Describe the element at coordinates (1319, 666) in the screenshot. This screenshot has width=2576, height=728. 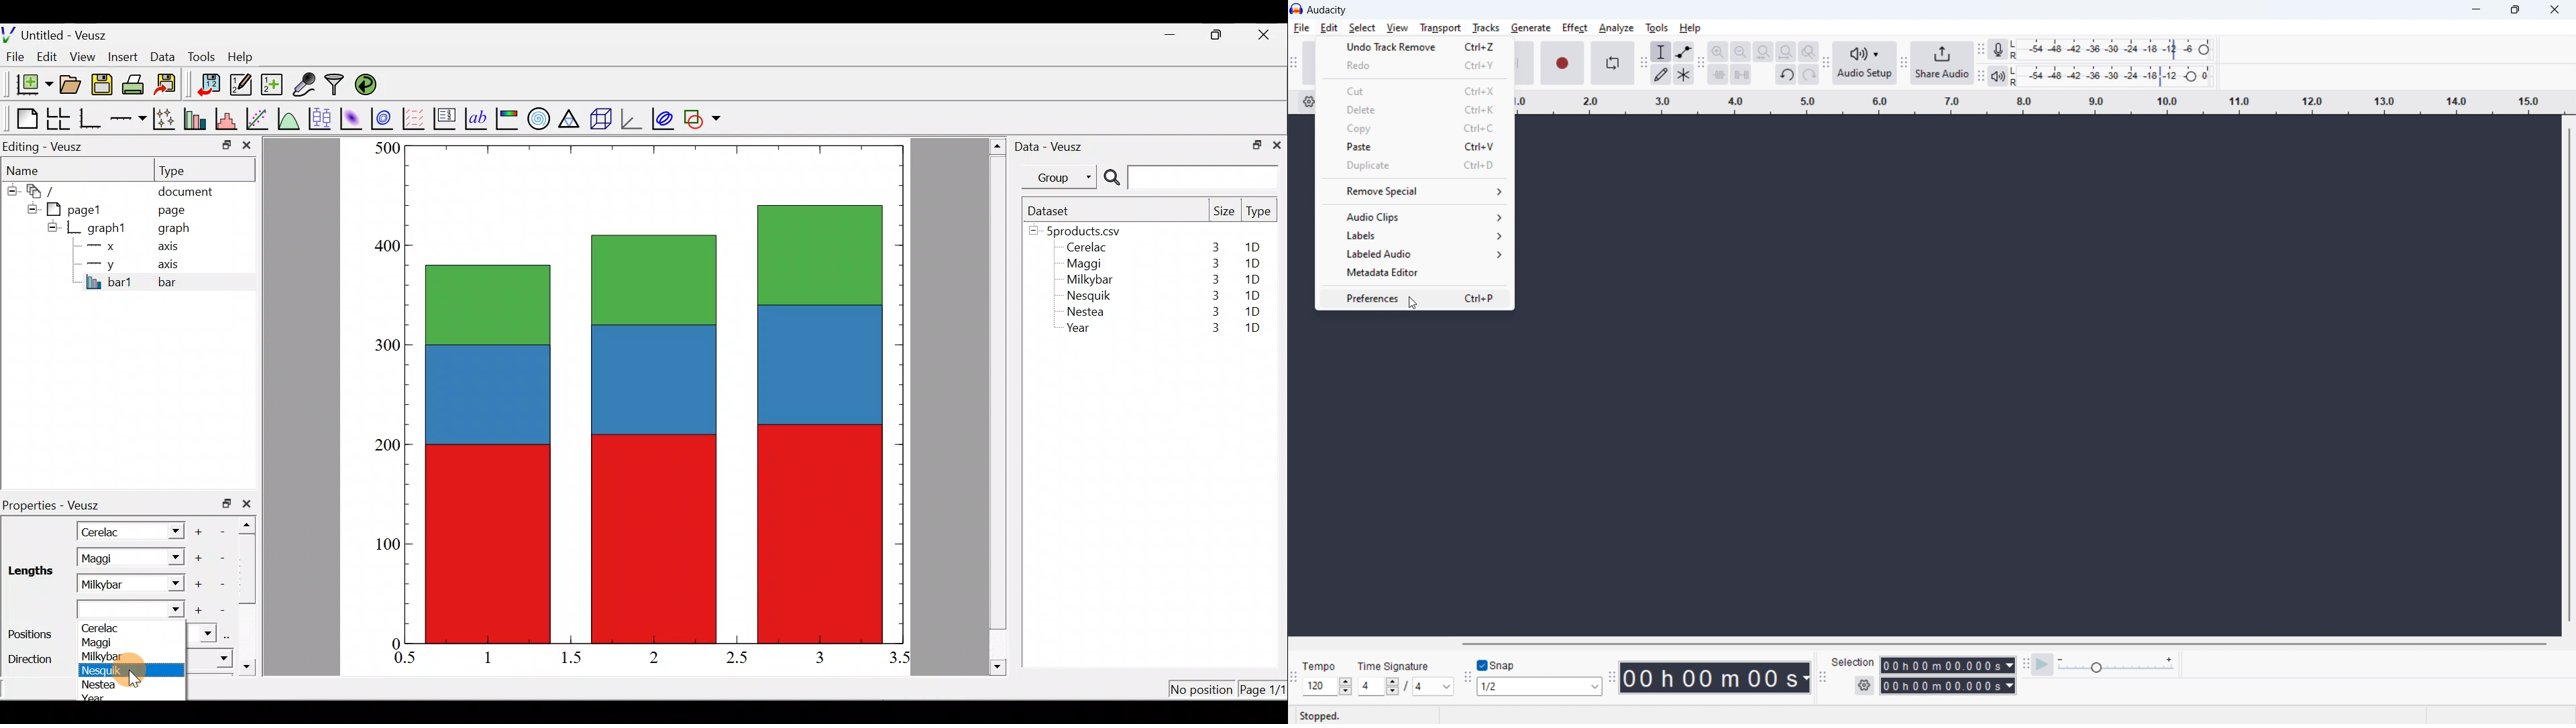
I see `Tempo - indicates section for tempo of audio` at that location.